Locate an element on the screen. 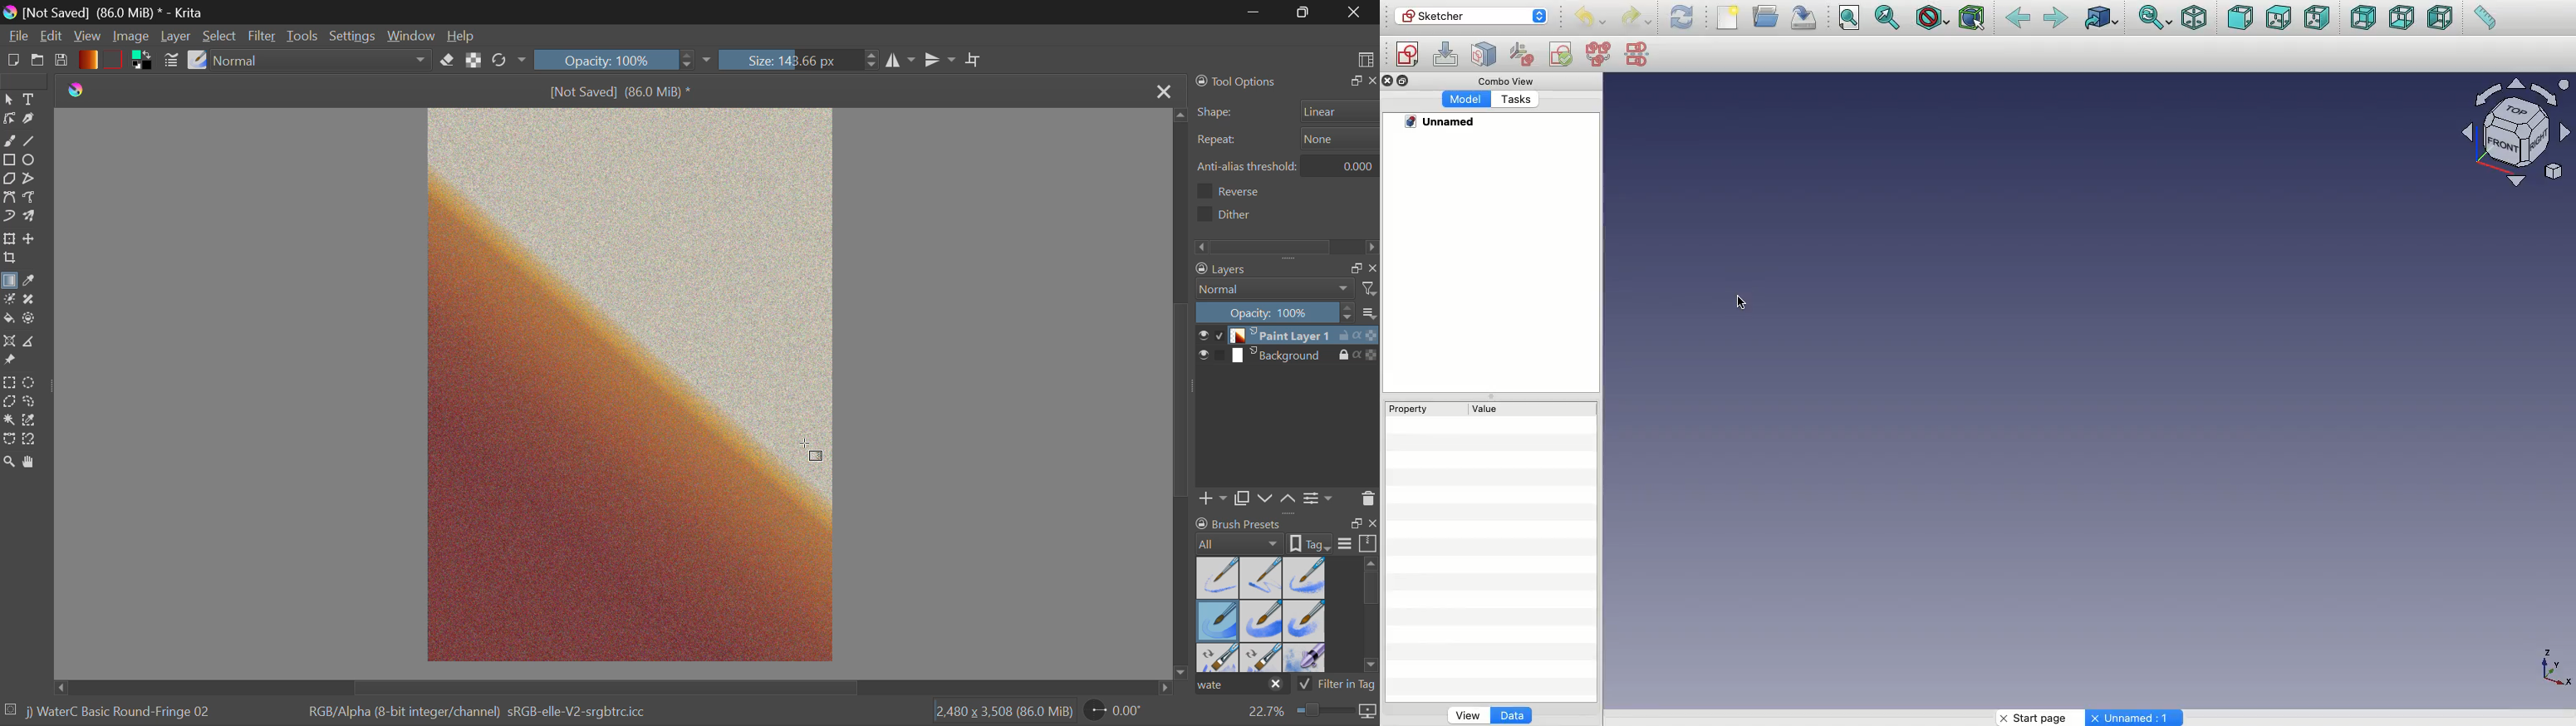  Unnamed is located at coordinates (1441, 124).